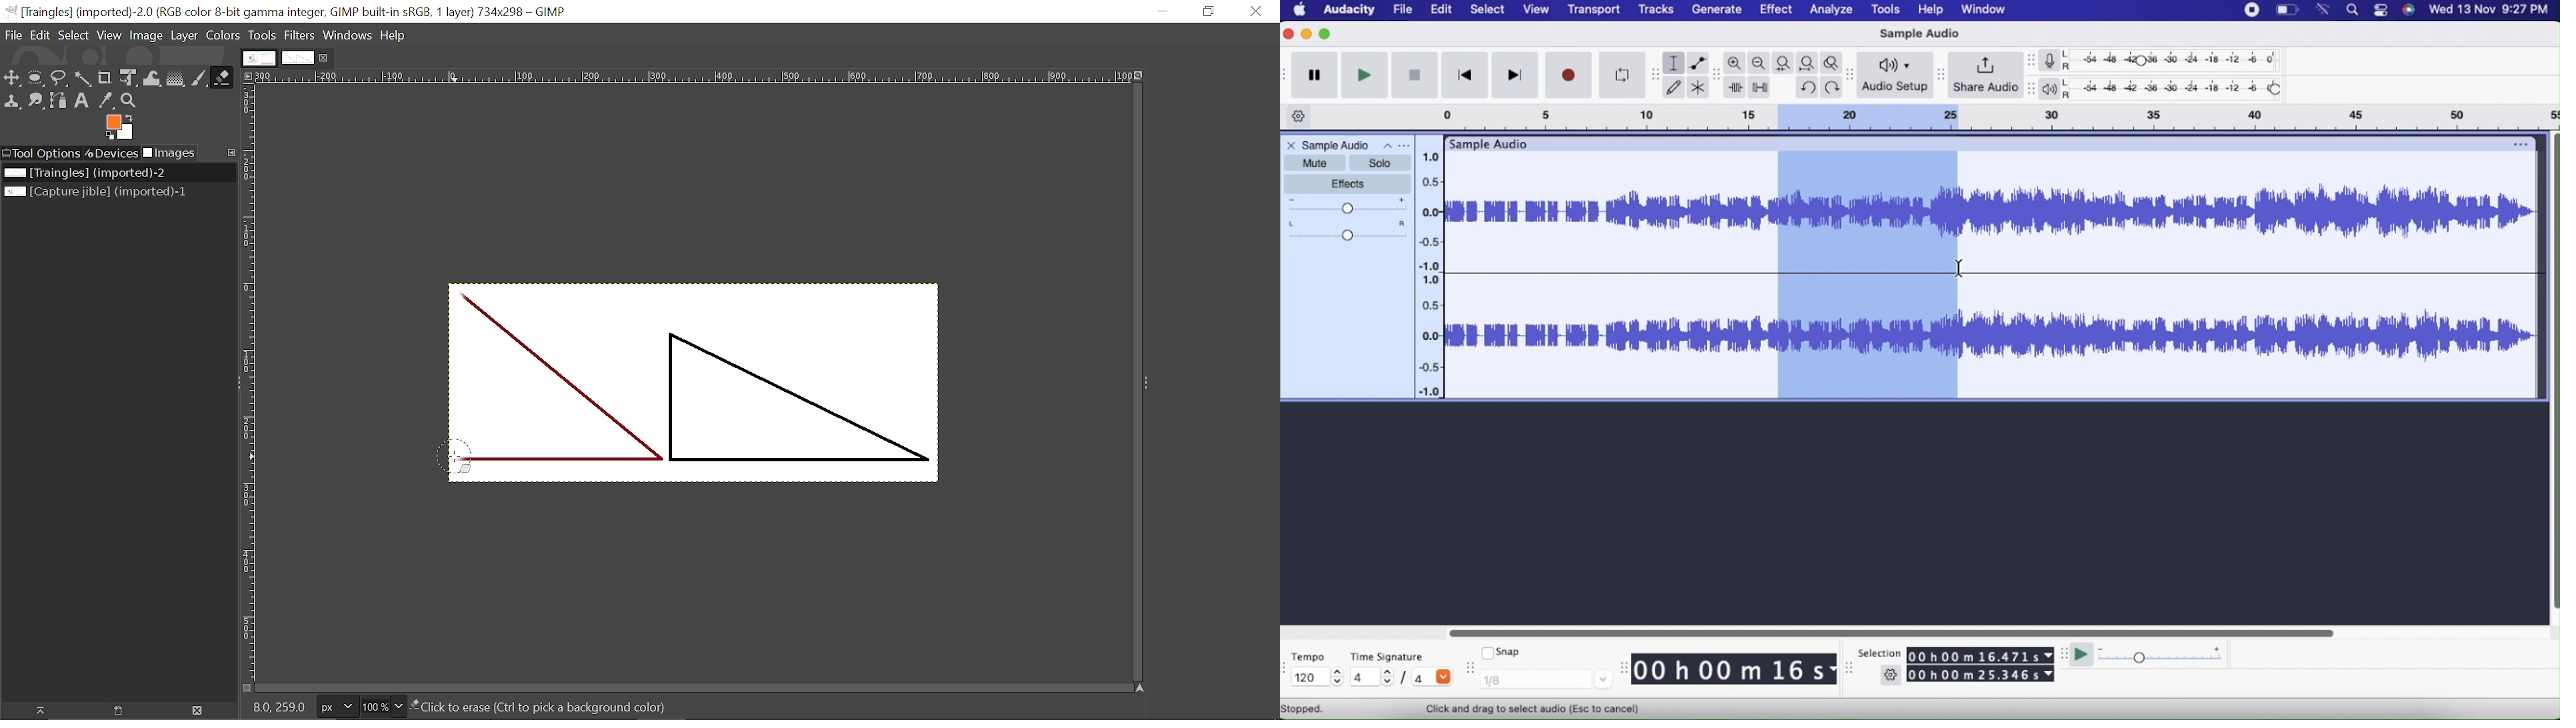 The height and width of the screenshot is (728, 2576). Describe the element at coordinates (398, 706) in the screenshot. I see `Zoom options` at that location.